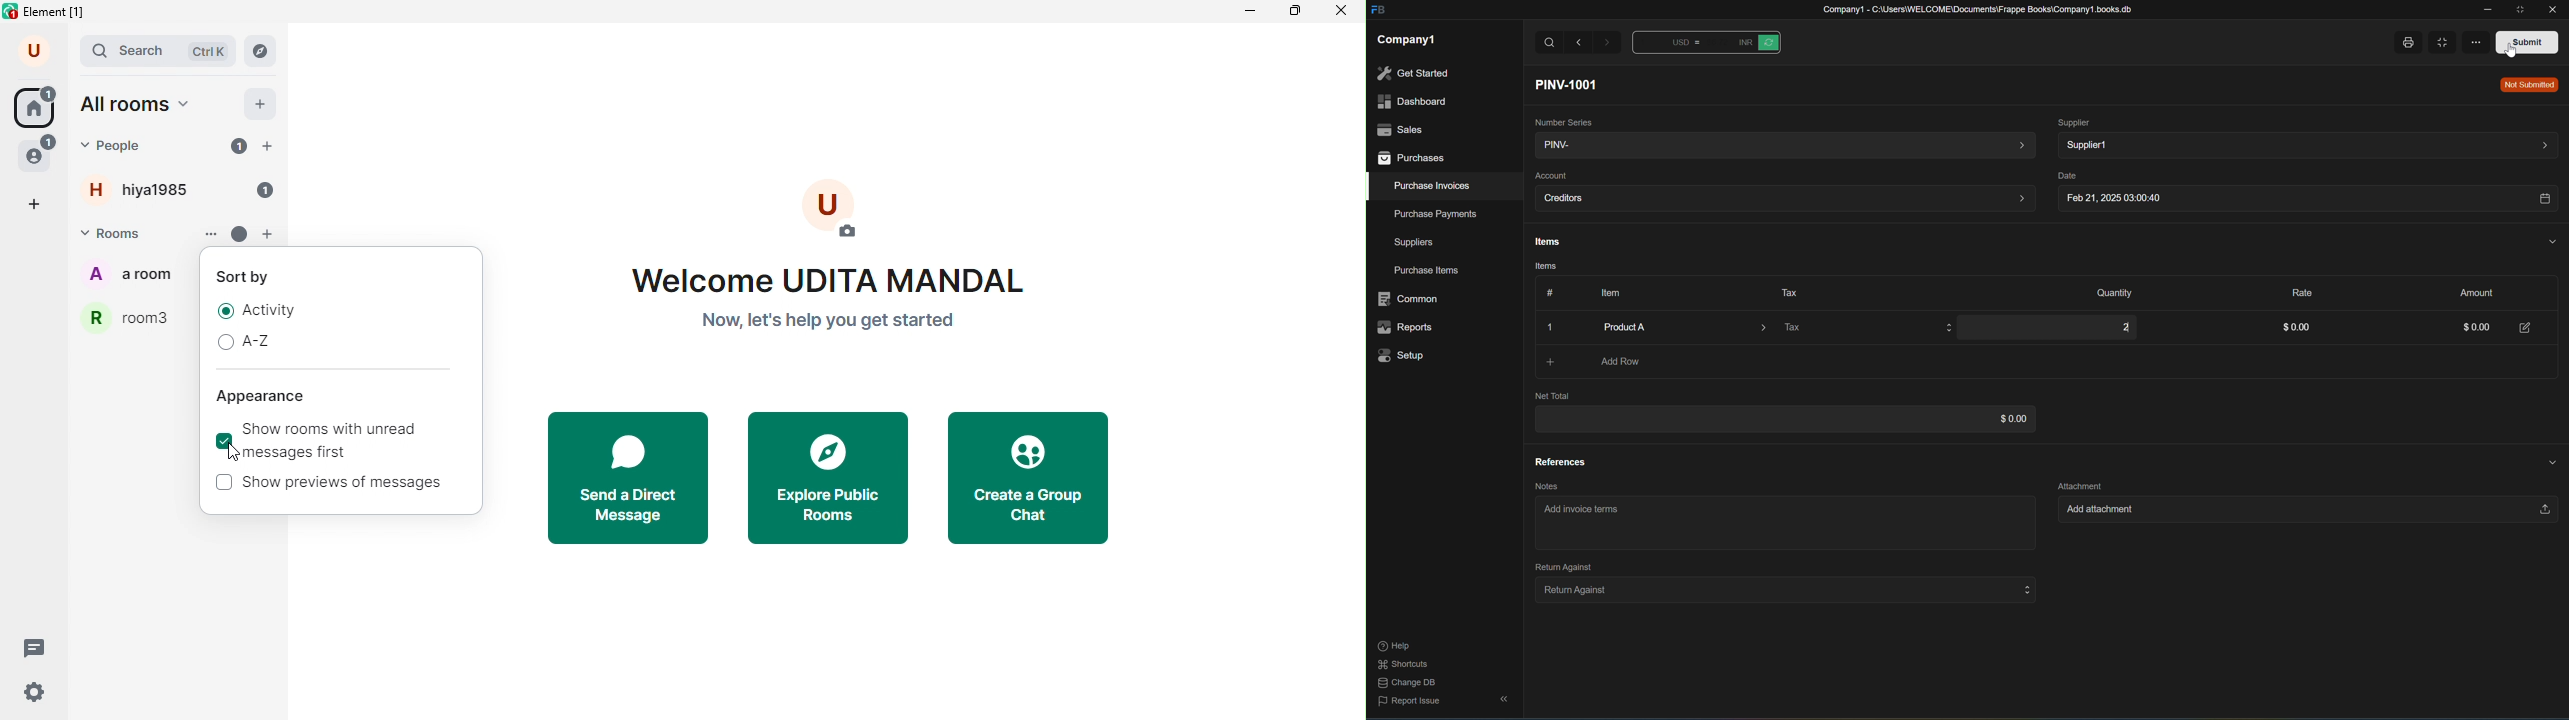 The image size is (2576, 728). I want to click on A-Z, so click(254, 343).